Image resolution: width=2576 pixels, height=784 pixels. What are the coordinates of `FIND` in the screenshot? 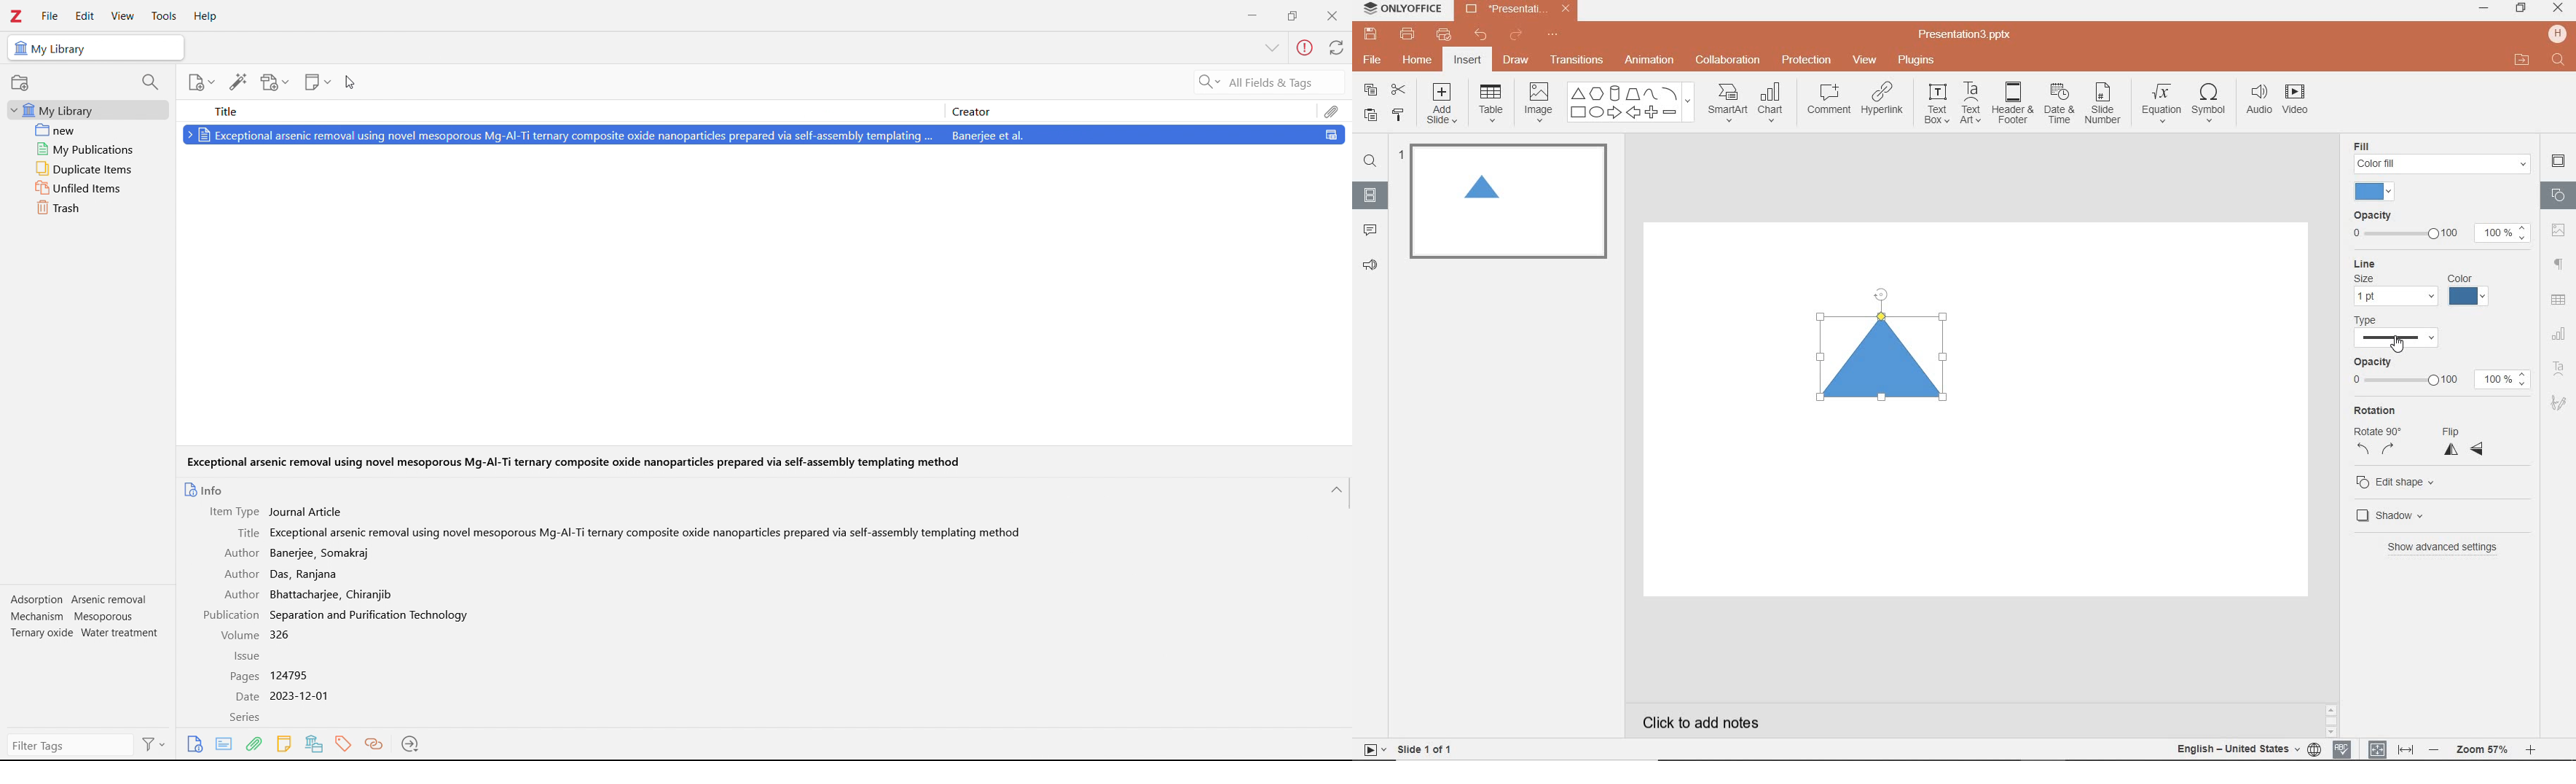 It's located at (1370, 163).